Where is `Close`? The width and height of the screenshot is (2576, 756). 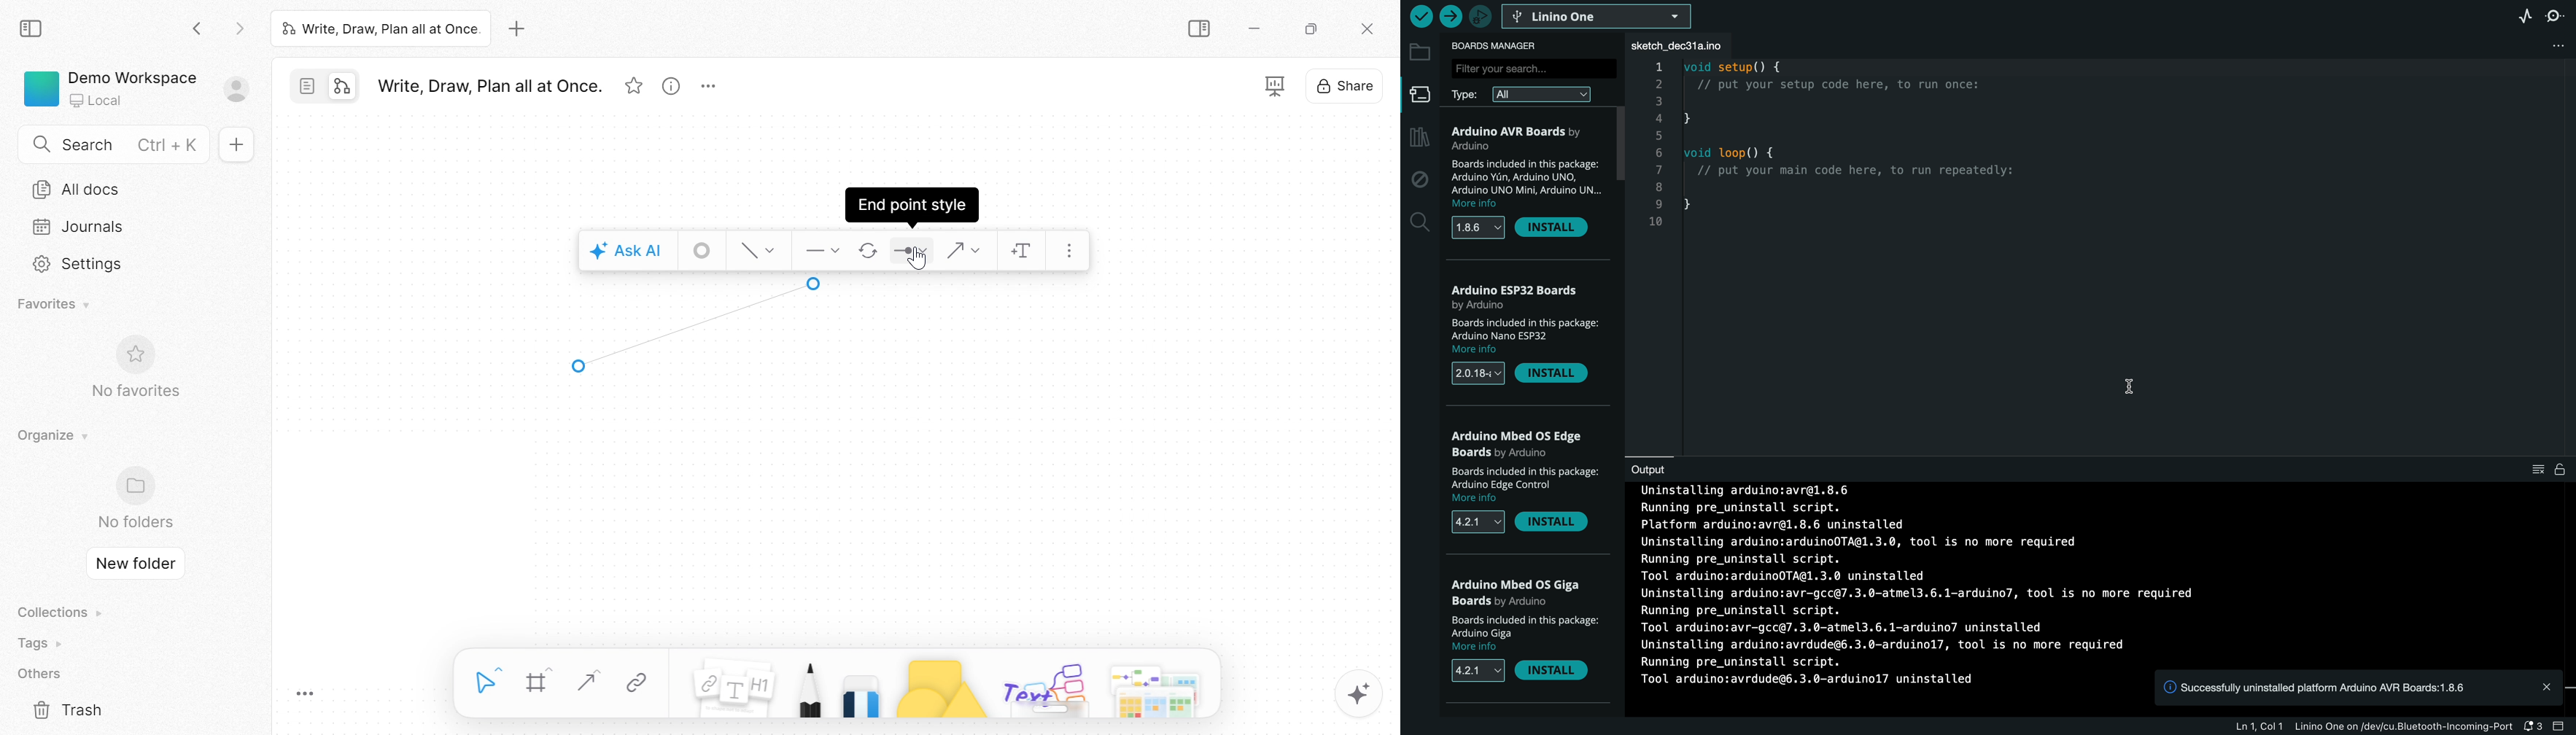 Close is located at coordinates (1367, 31).